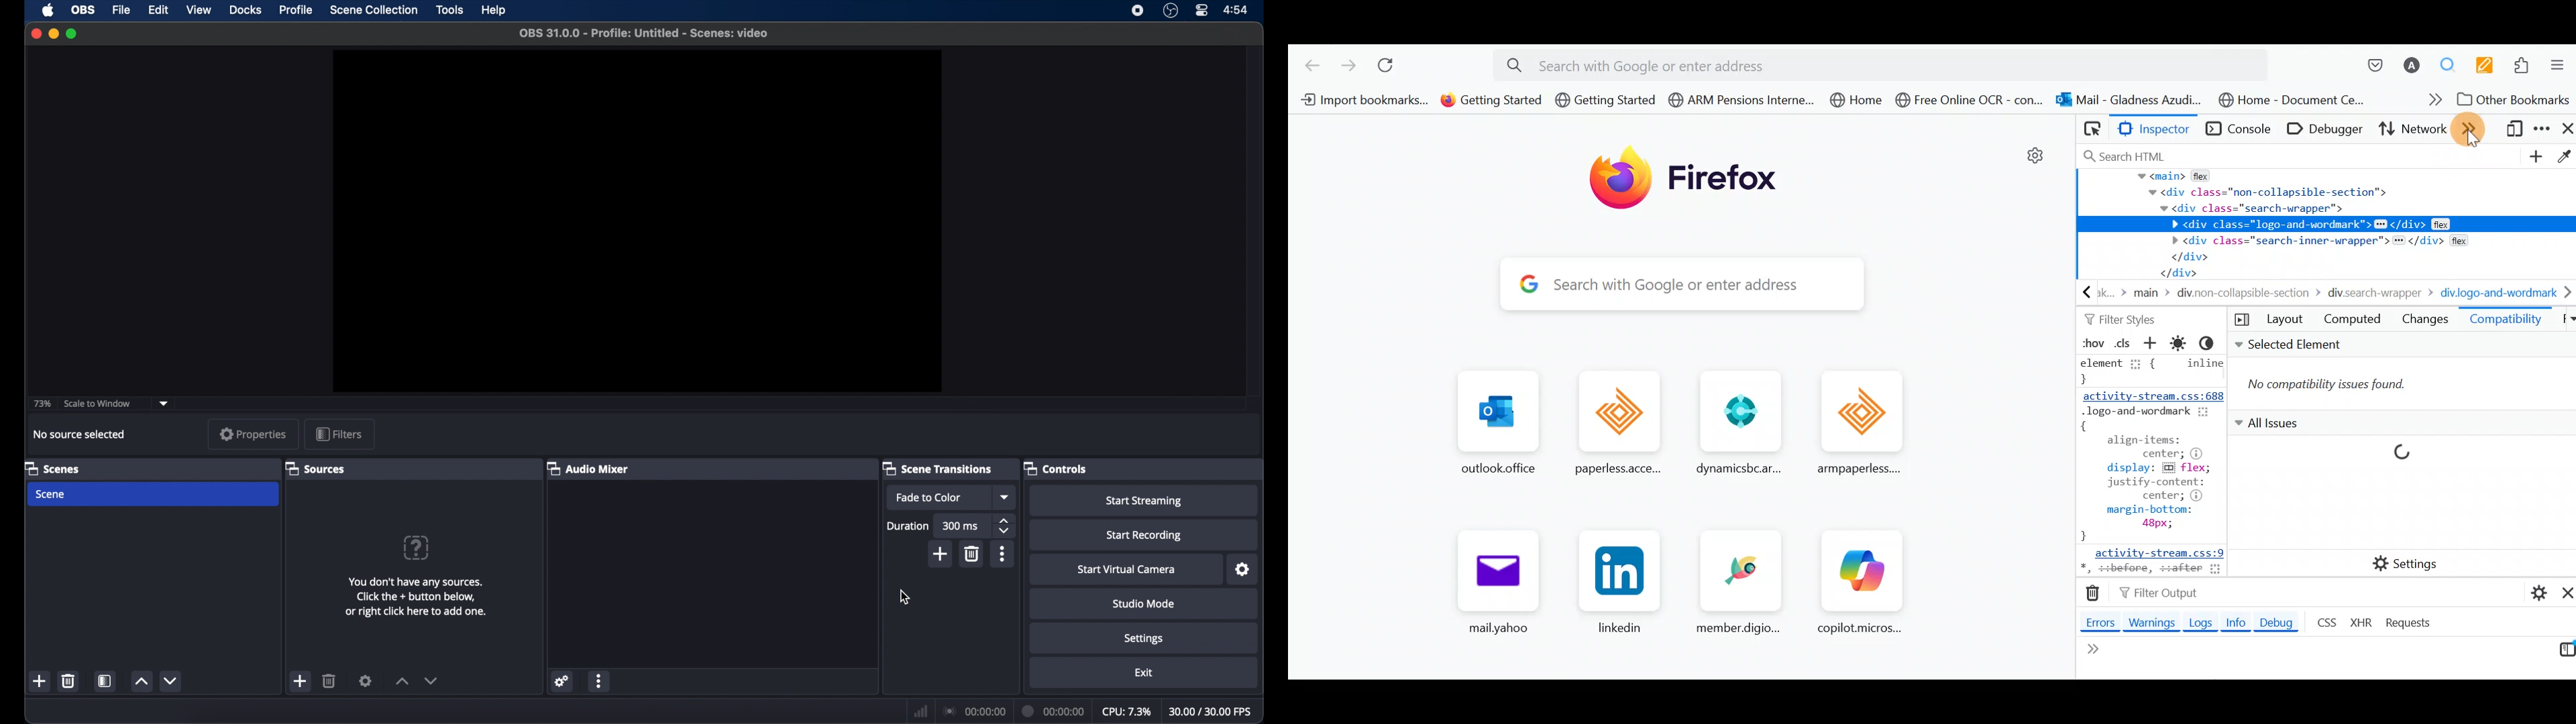  I want to click on Errors, so click(2096, 621).